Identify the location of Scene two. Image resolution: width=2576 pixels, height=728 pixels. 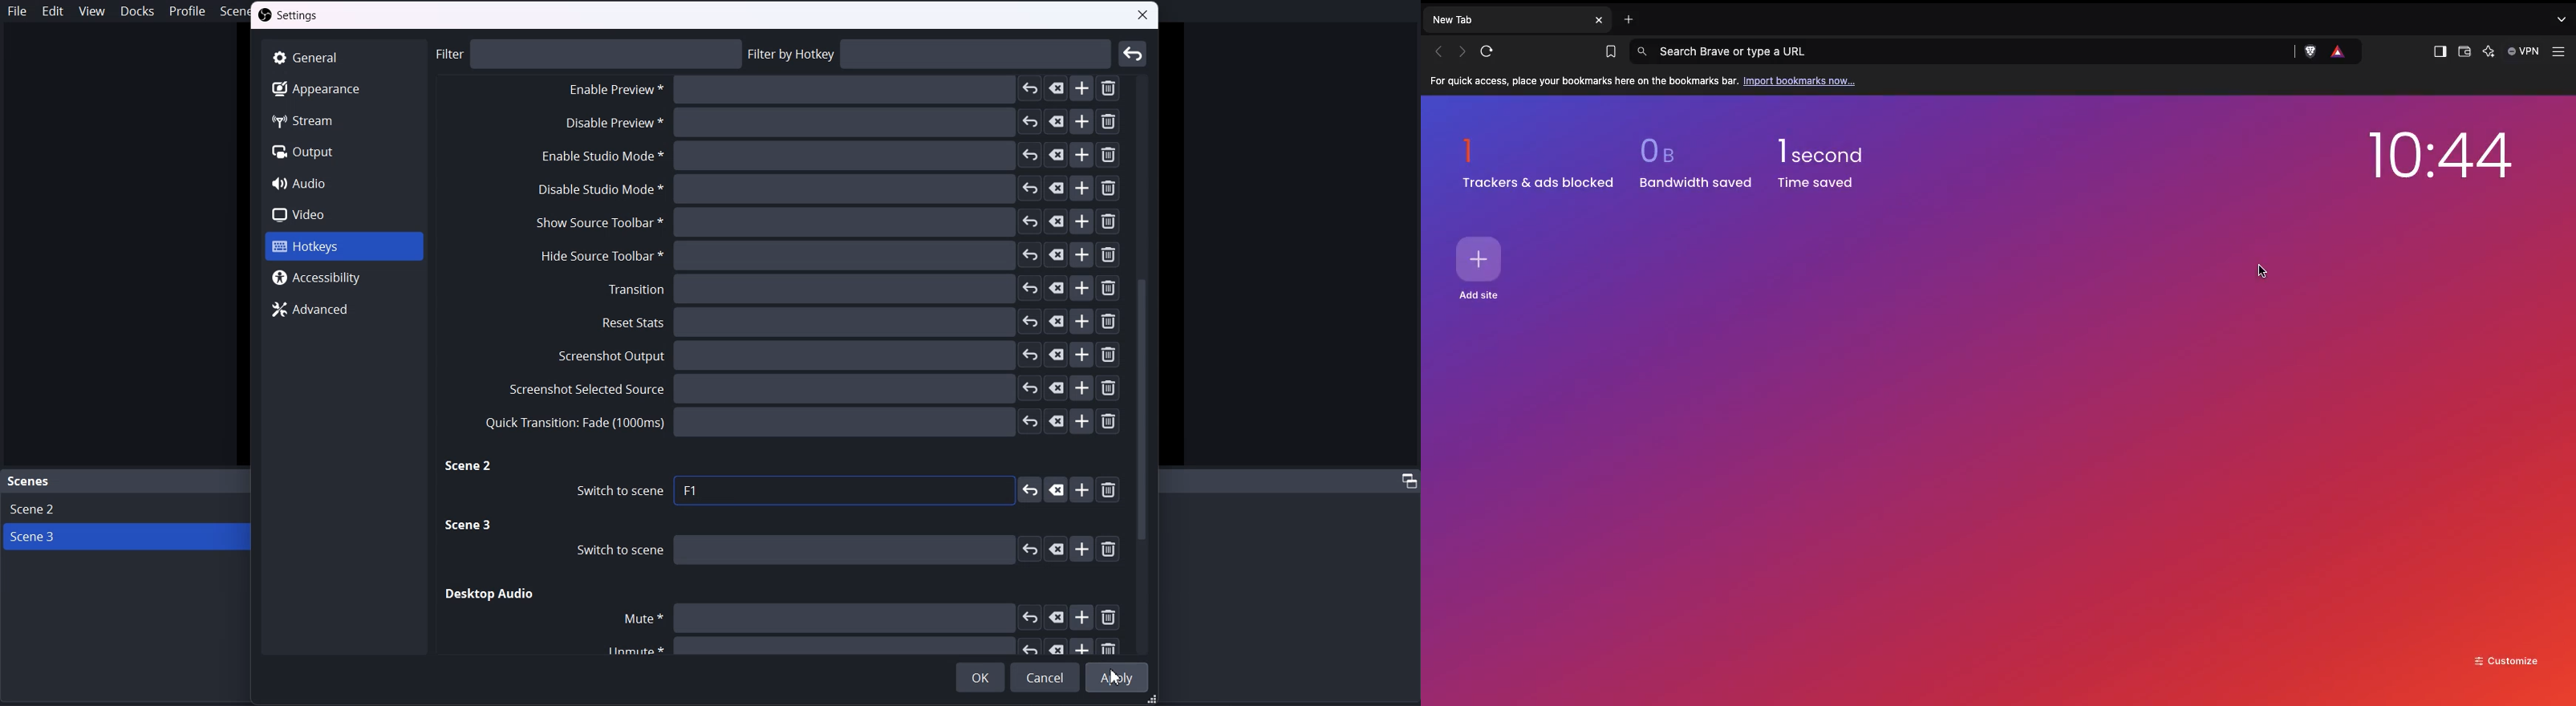
(470, 467).